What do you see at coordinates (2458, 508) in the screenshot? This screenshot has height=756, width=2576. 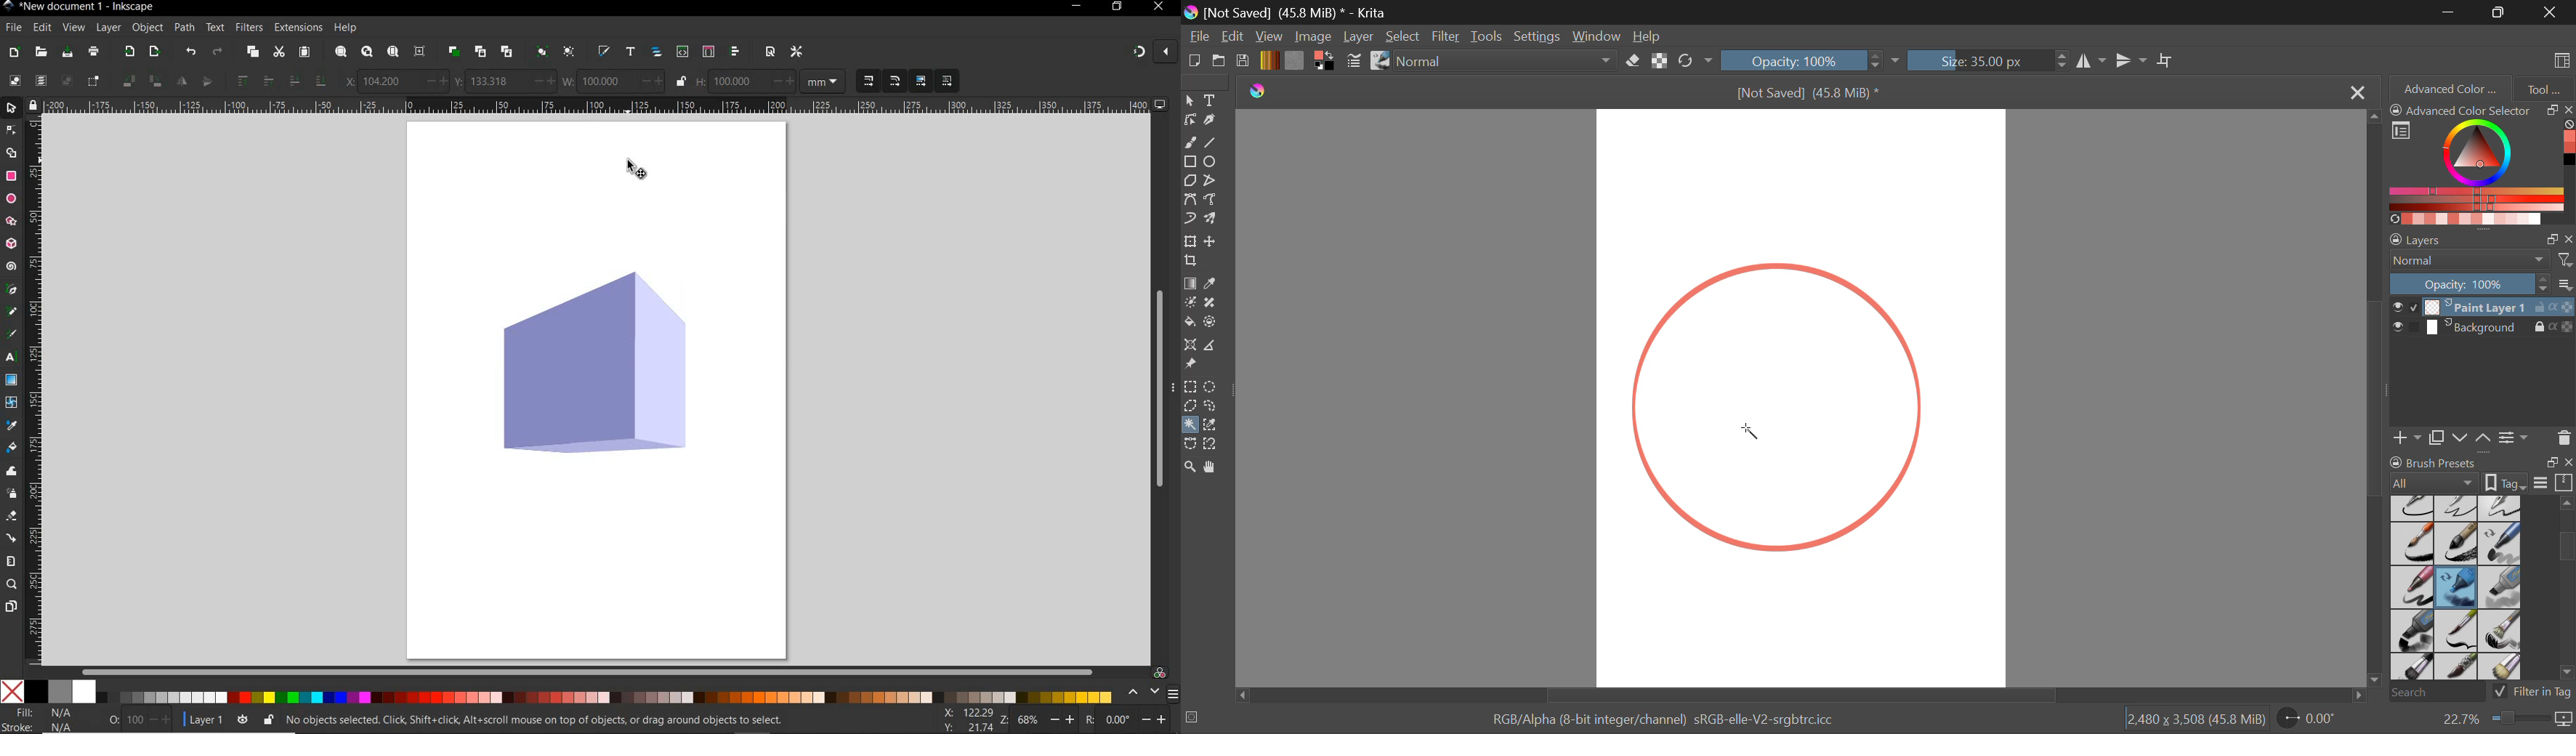 I see `Ink-3 Gpen` at bounding box center [2458, 508].